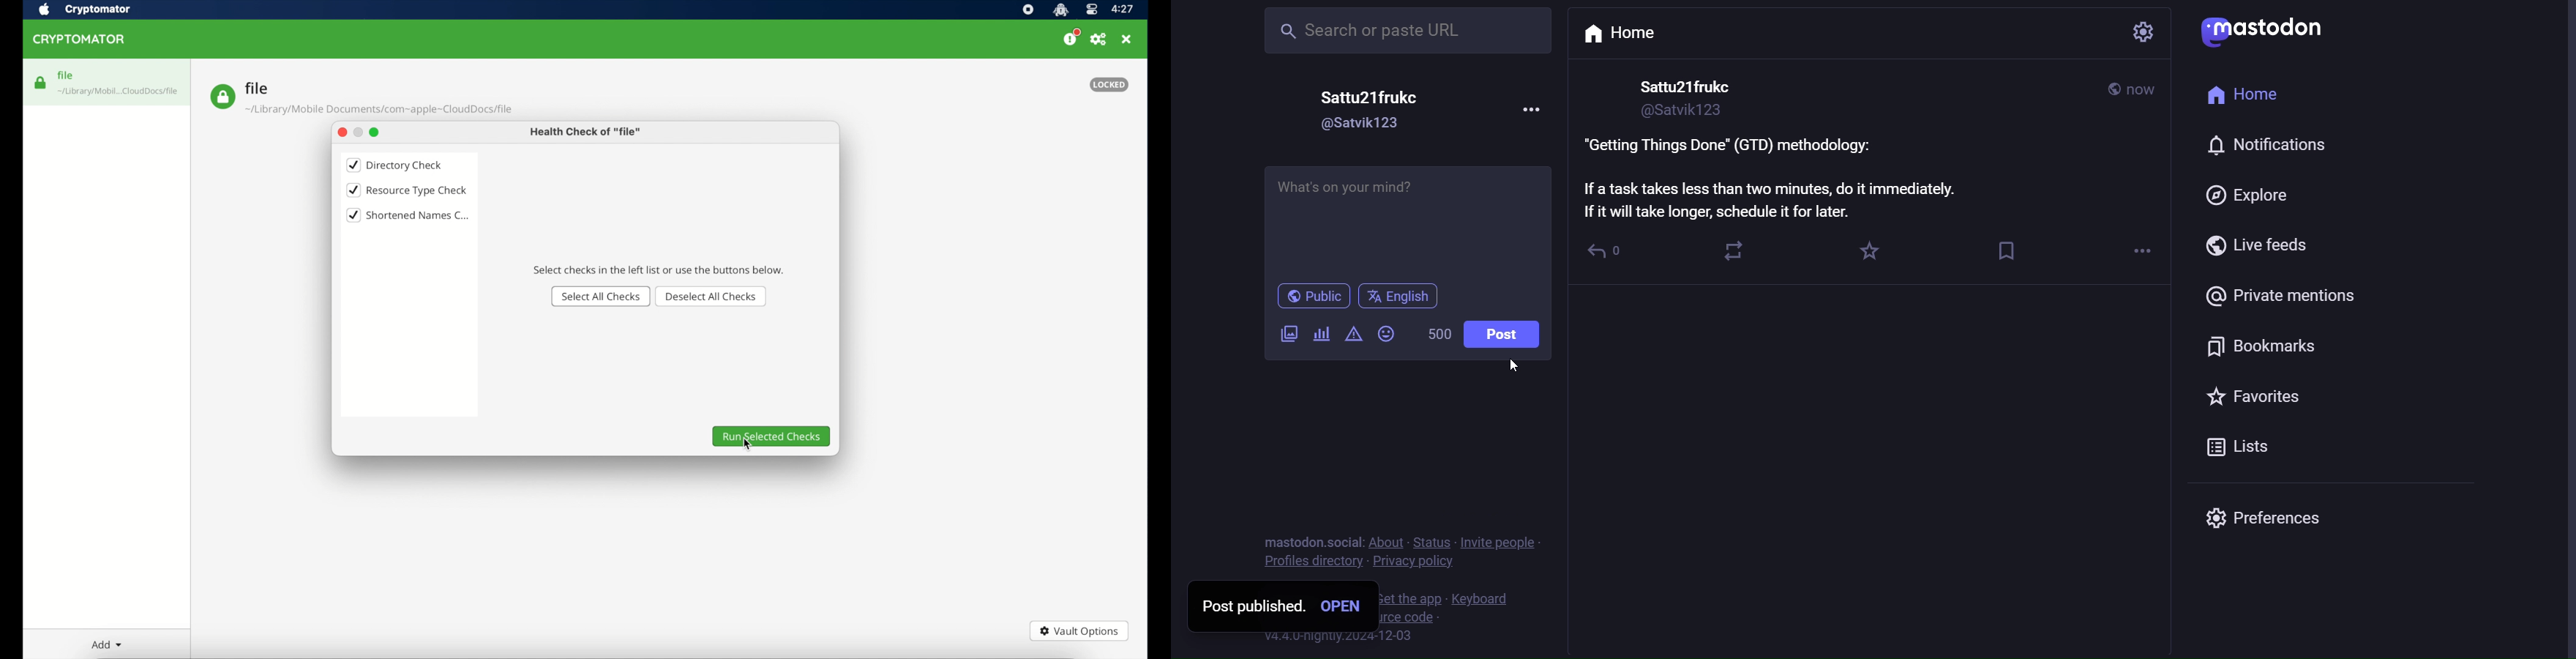 Image resolution: width=2576 pixels, height=672 pixels. What do you see at coordinates (1028, 10) in the screenshot?
I see `screen recorder icon` at bounding box center [1028, 10].